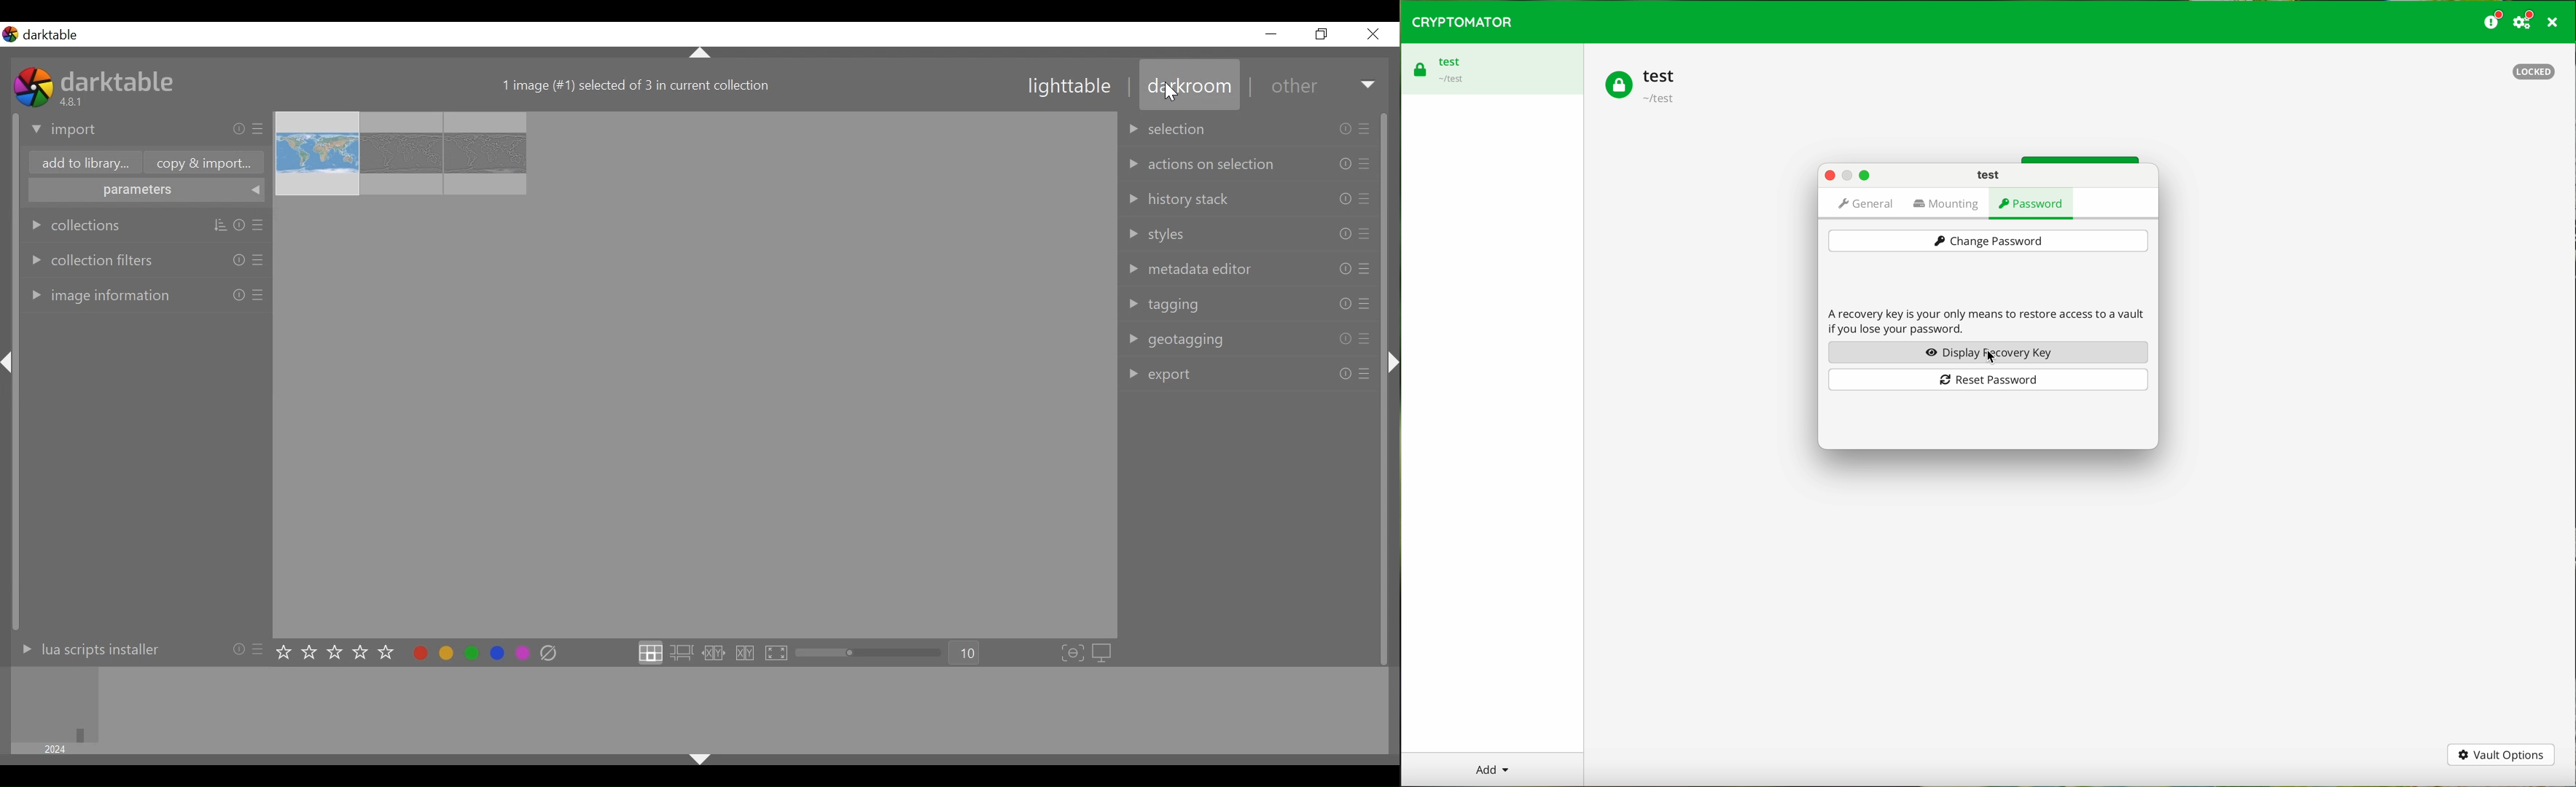 Image resolution: width=2576 pixels, height=812 pixels. Describe the element at coordinates (2556, 22) in the screenshot. I see `close program` at that location.